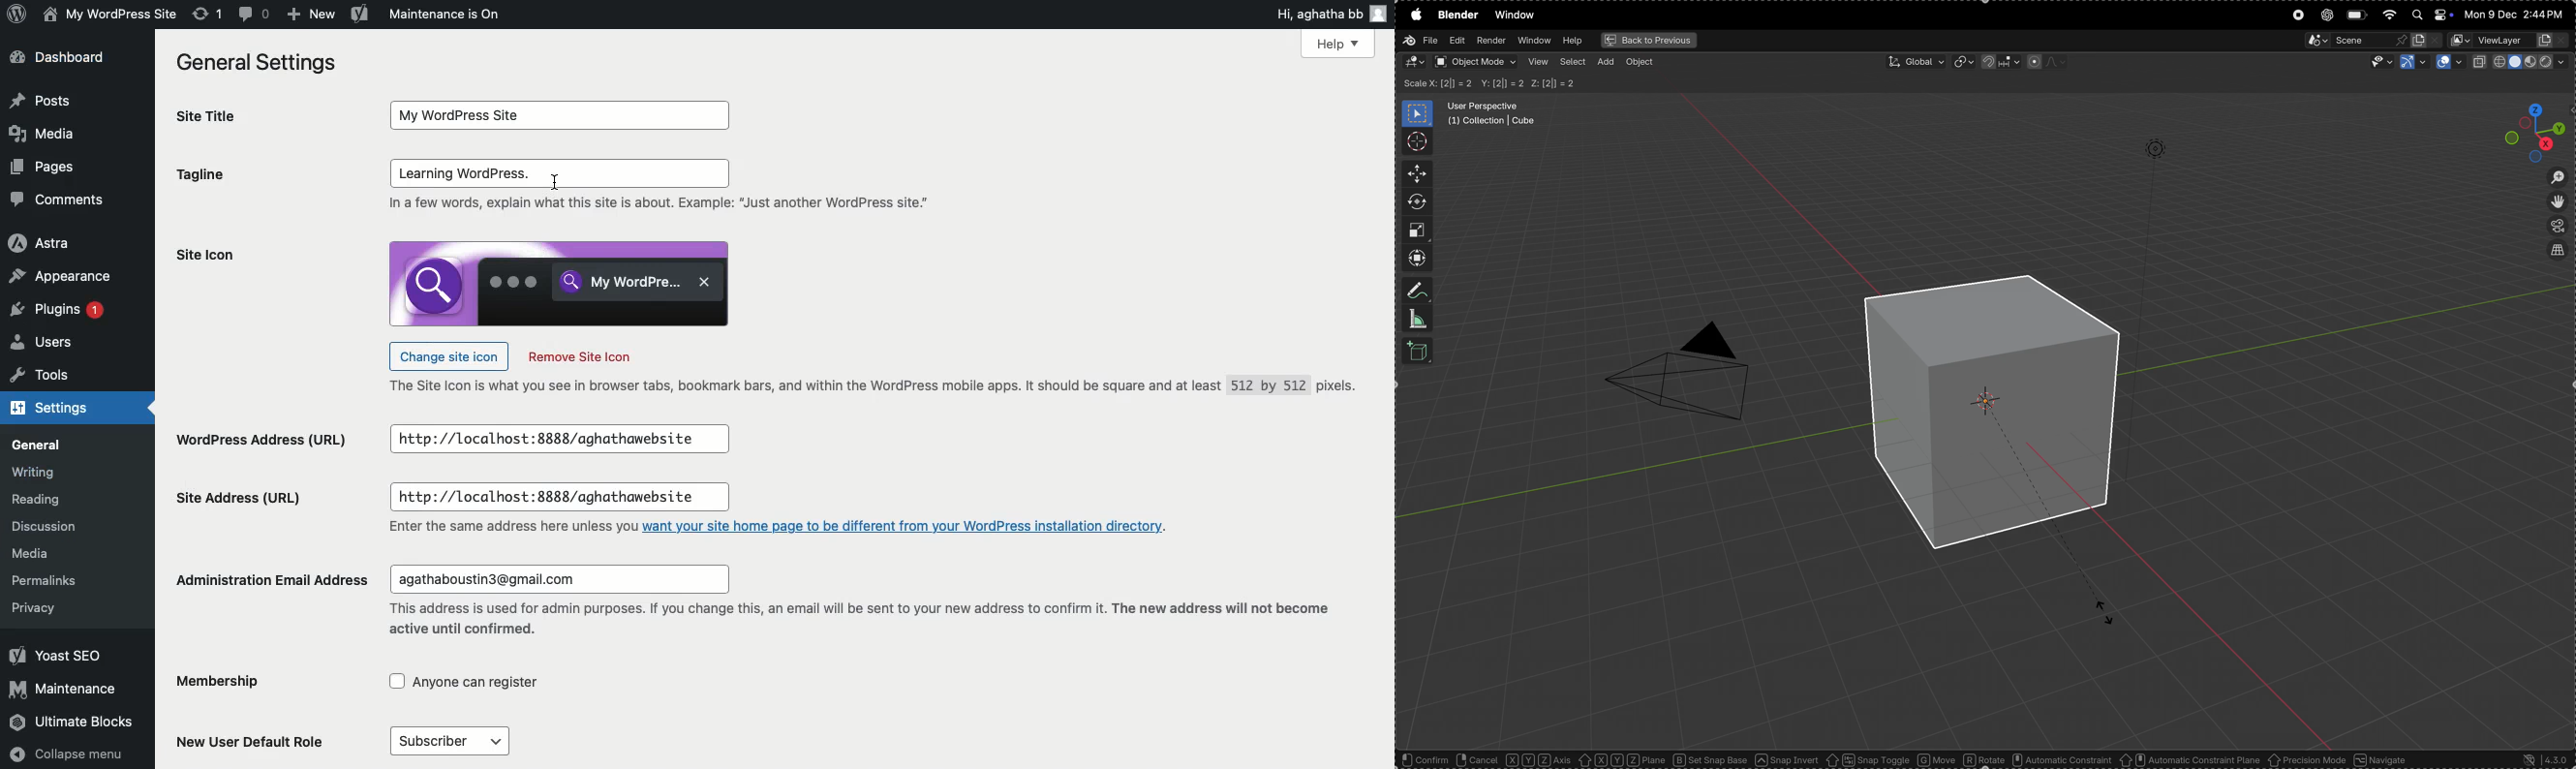  I want to click on input box, so click(561, 578).